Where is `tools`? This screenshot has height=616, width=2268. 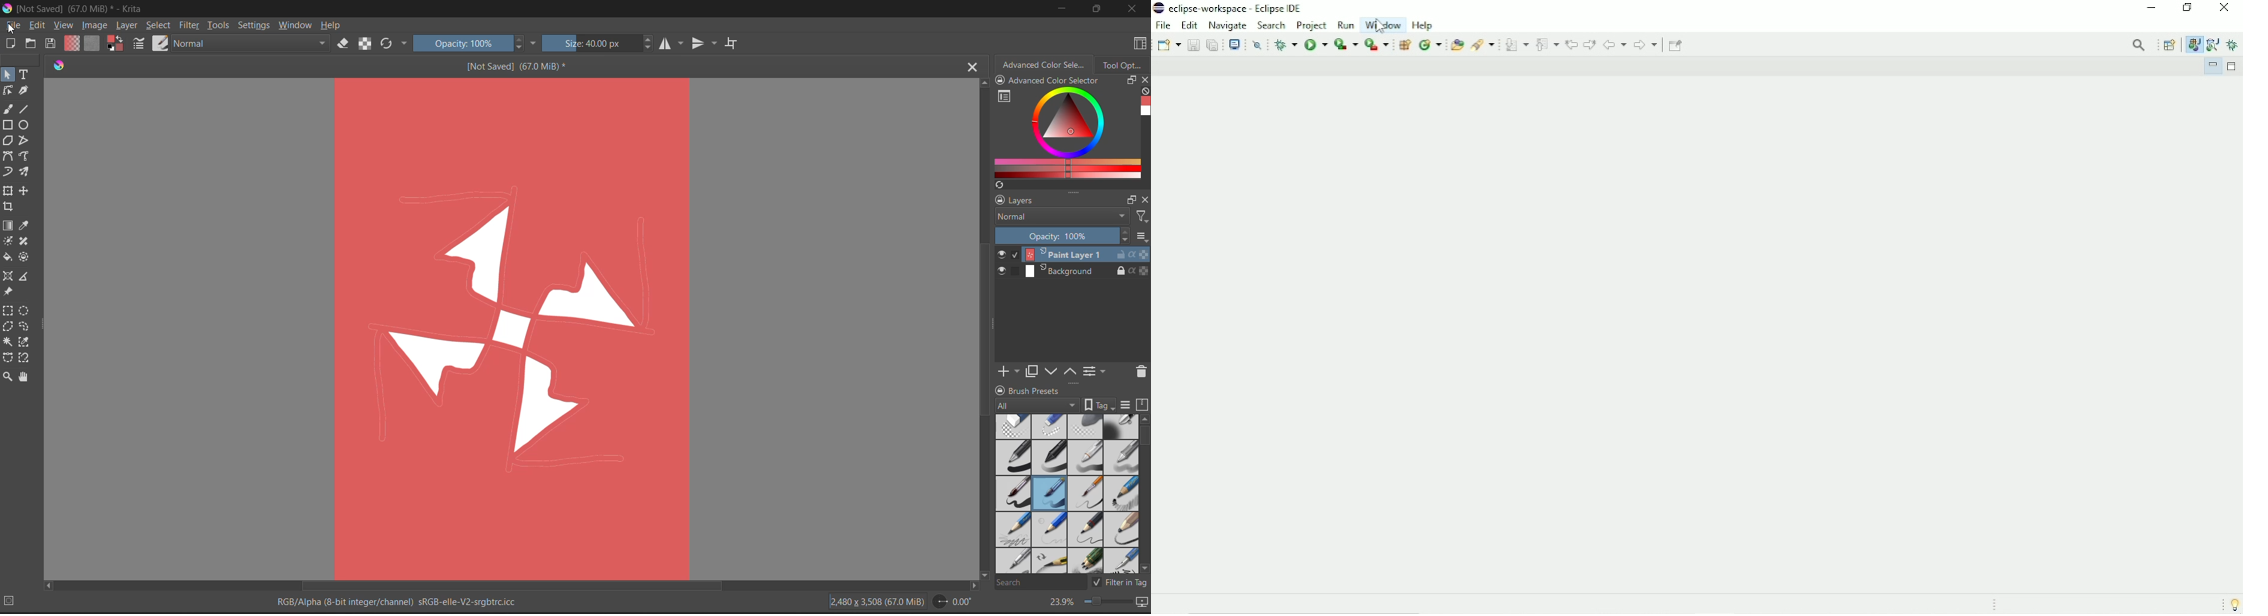 tools is located at coordinates (25, 359).